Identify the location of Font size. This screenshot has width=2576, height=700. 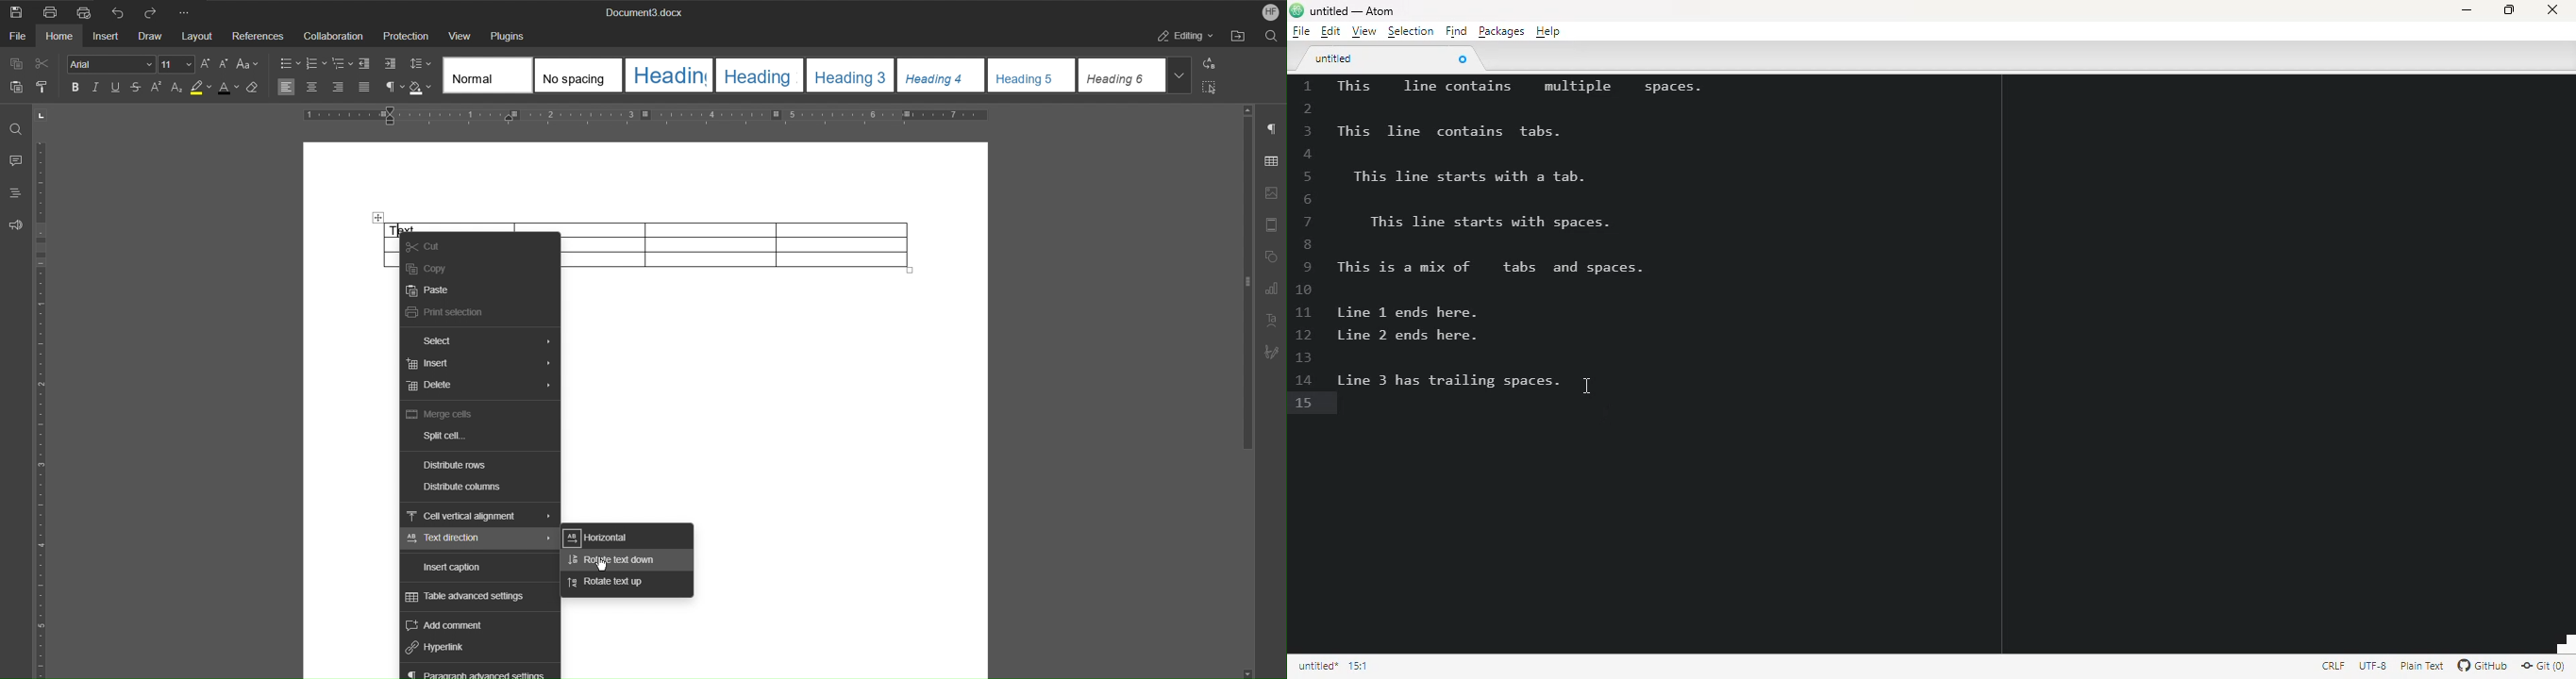
(216, 66).